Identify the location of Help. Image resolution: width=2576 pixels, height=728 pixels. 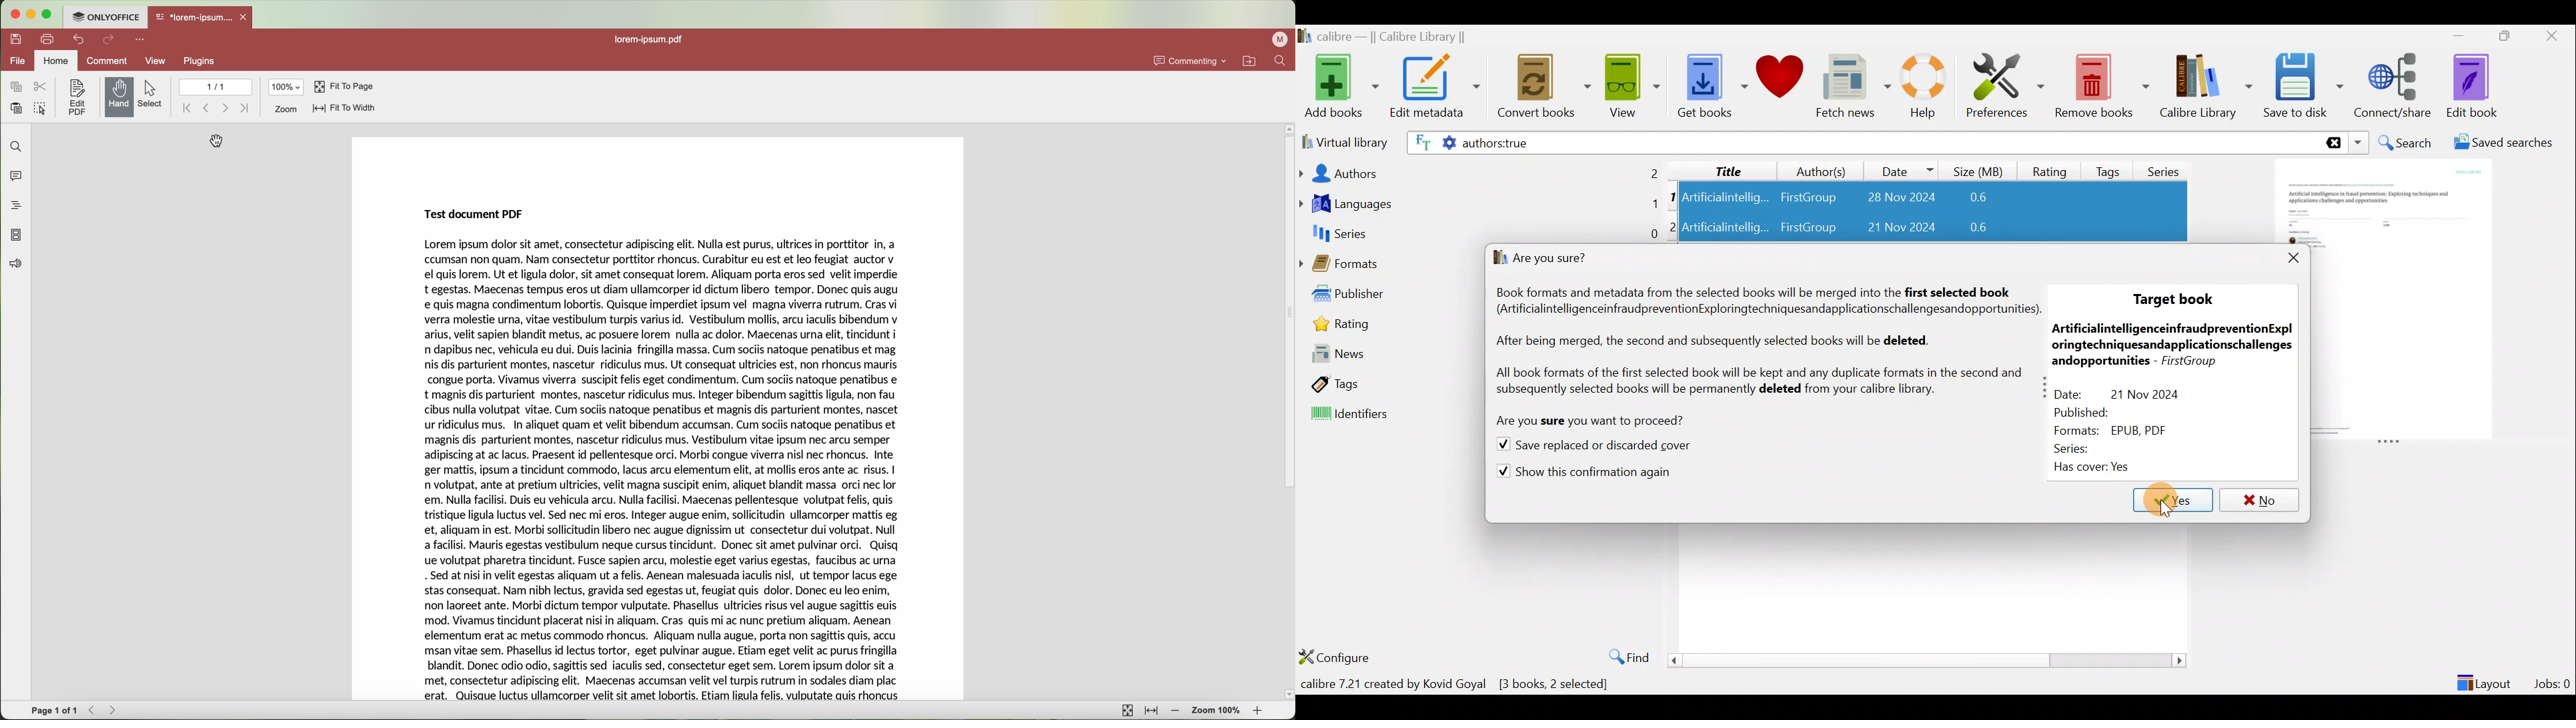
(1921, 88).